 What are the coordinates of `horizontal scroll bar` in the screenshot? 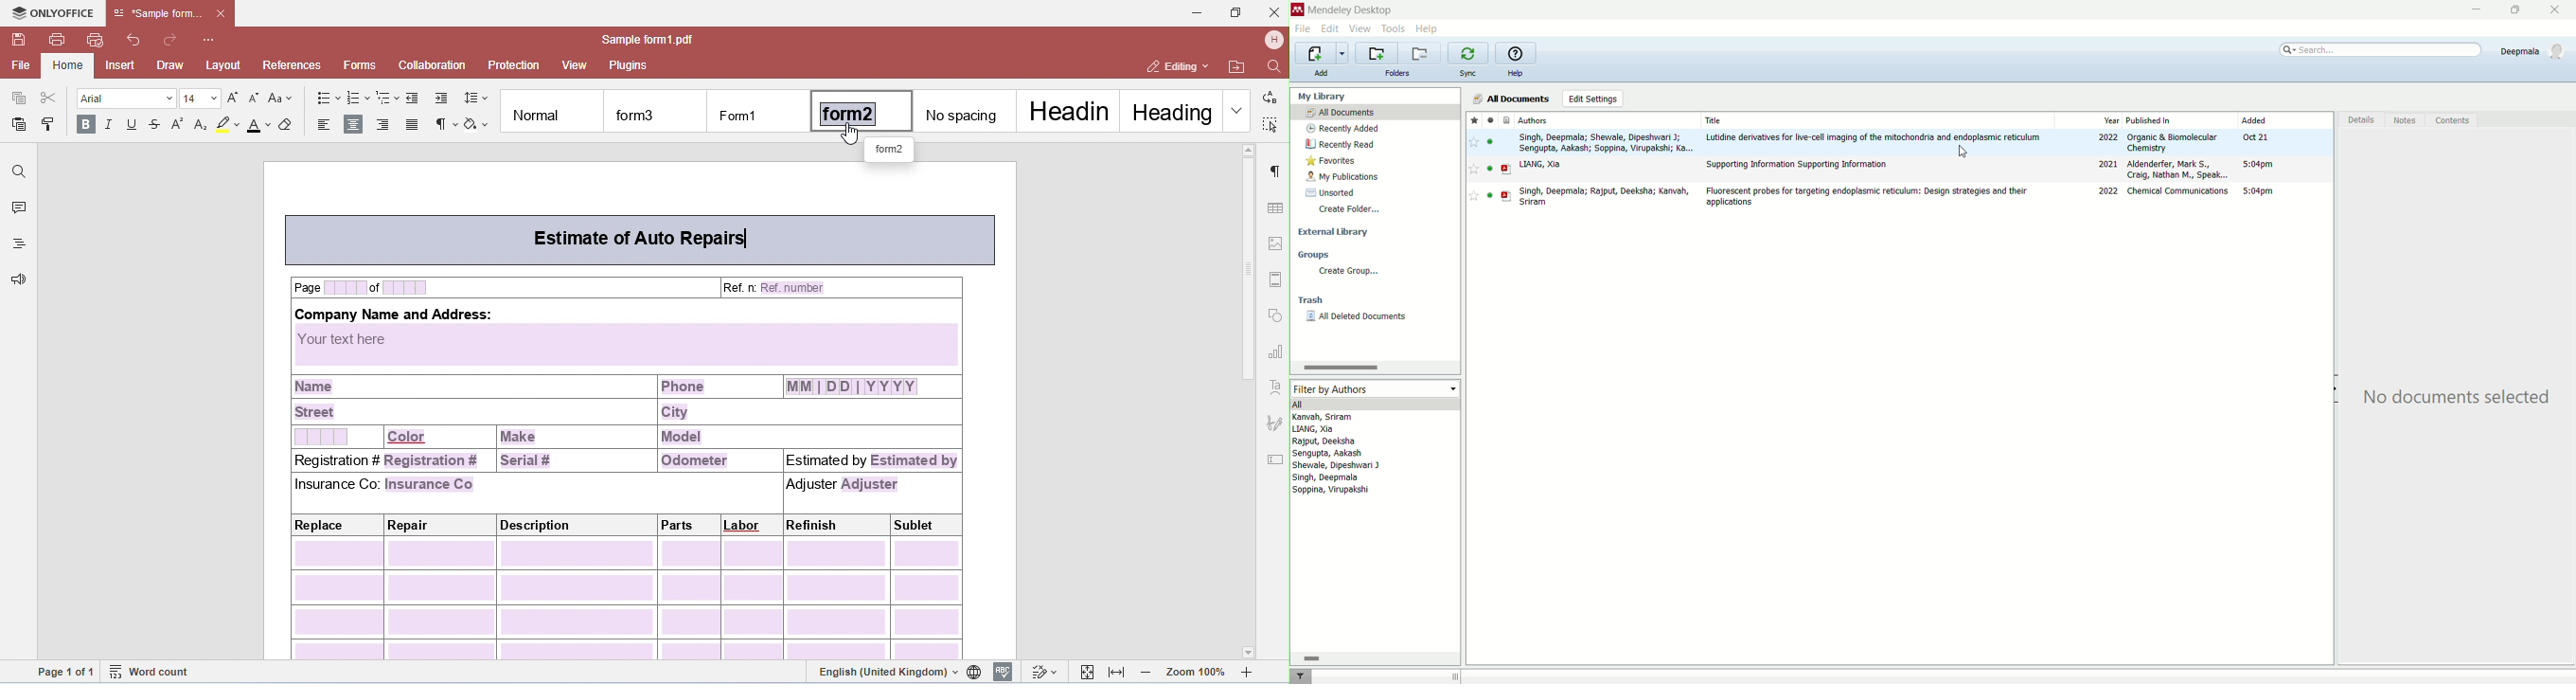 It's located at (1374, 367).